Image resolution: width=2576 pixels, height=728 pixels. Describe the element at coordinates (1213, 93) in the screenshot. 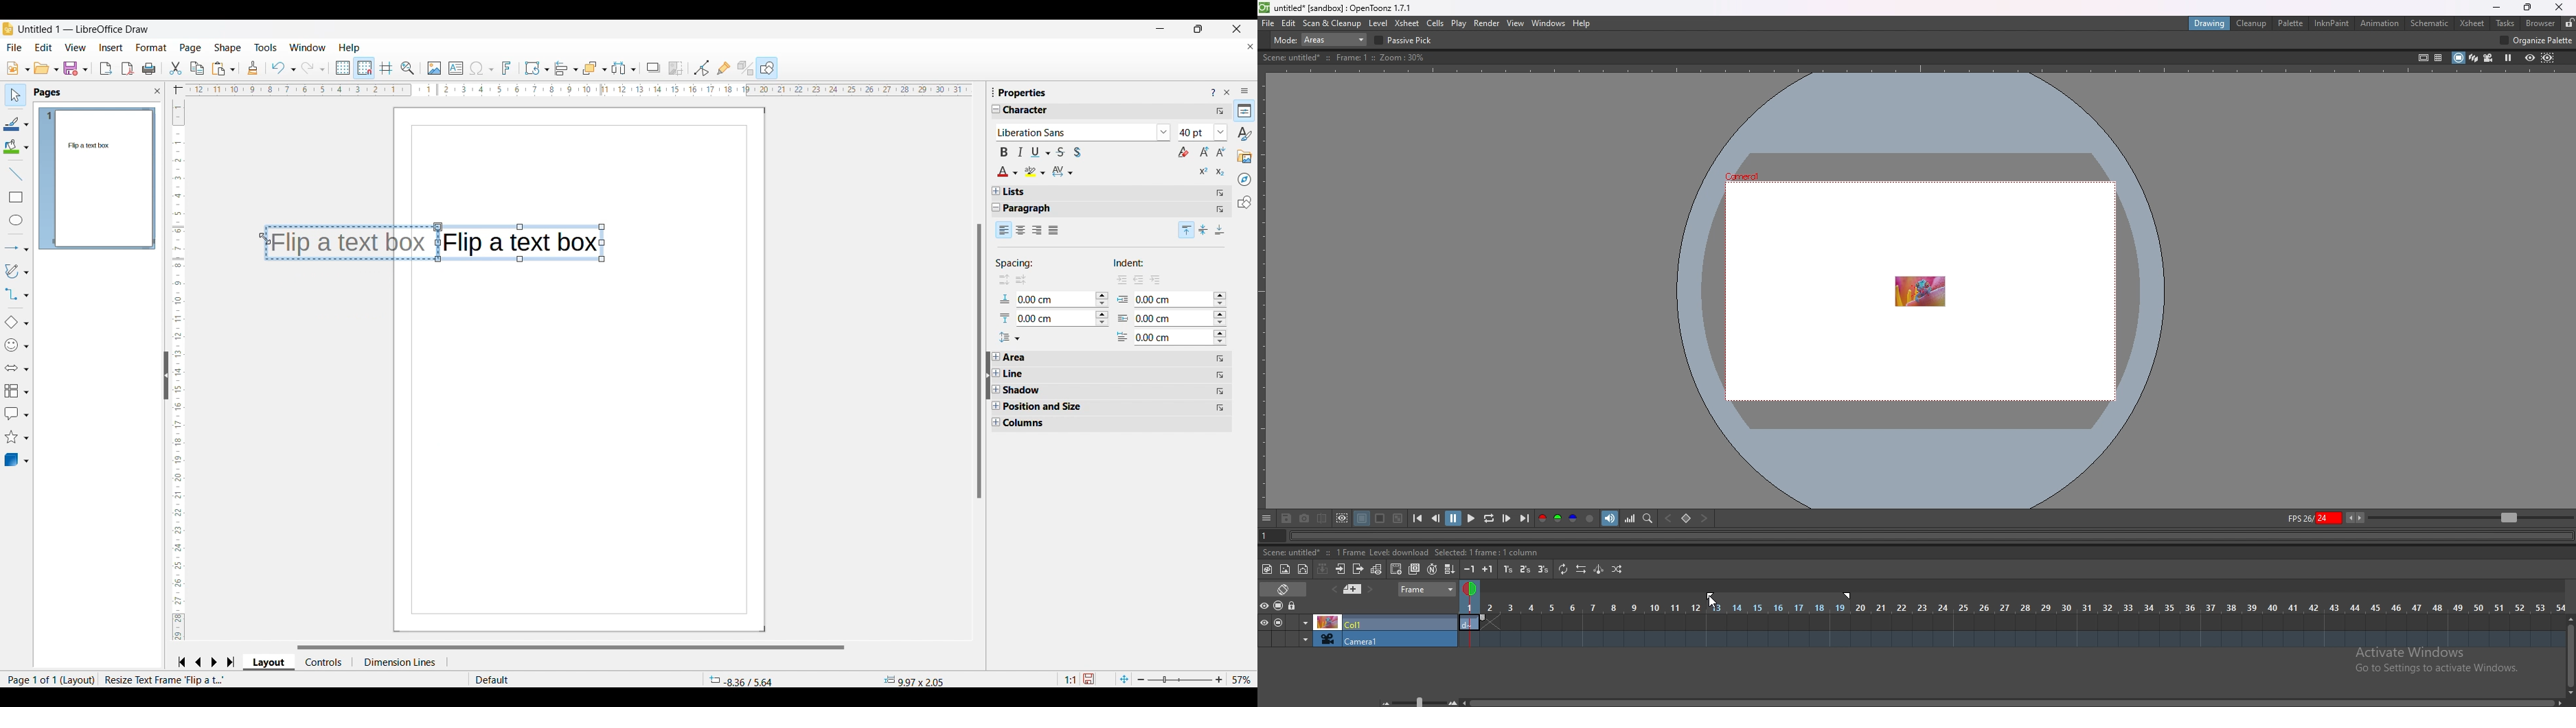

I see `Help about sidebar` at that location.